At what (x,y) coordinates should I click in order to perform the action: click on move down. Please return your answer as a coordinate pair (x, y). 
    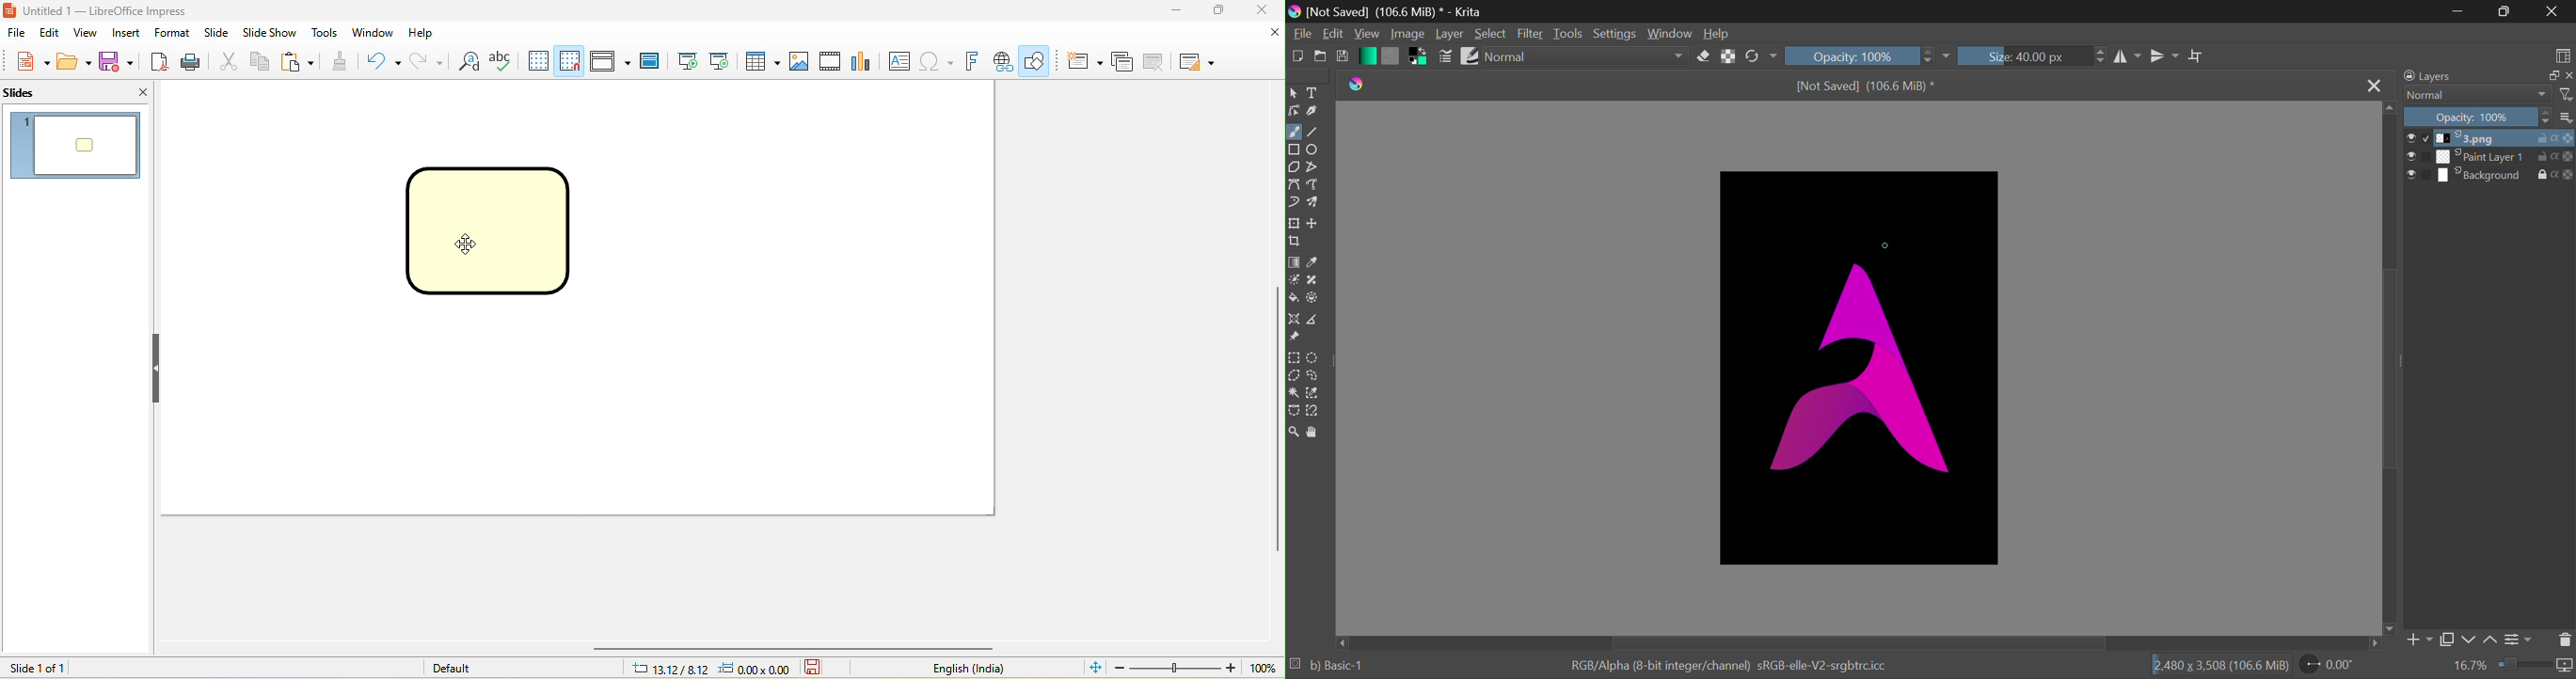
    Looking at the image, I should click on (2390, 626).